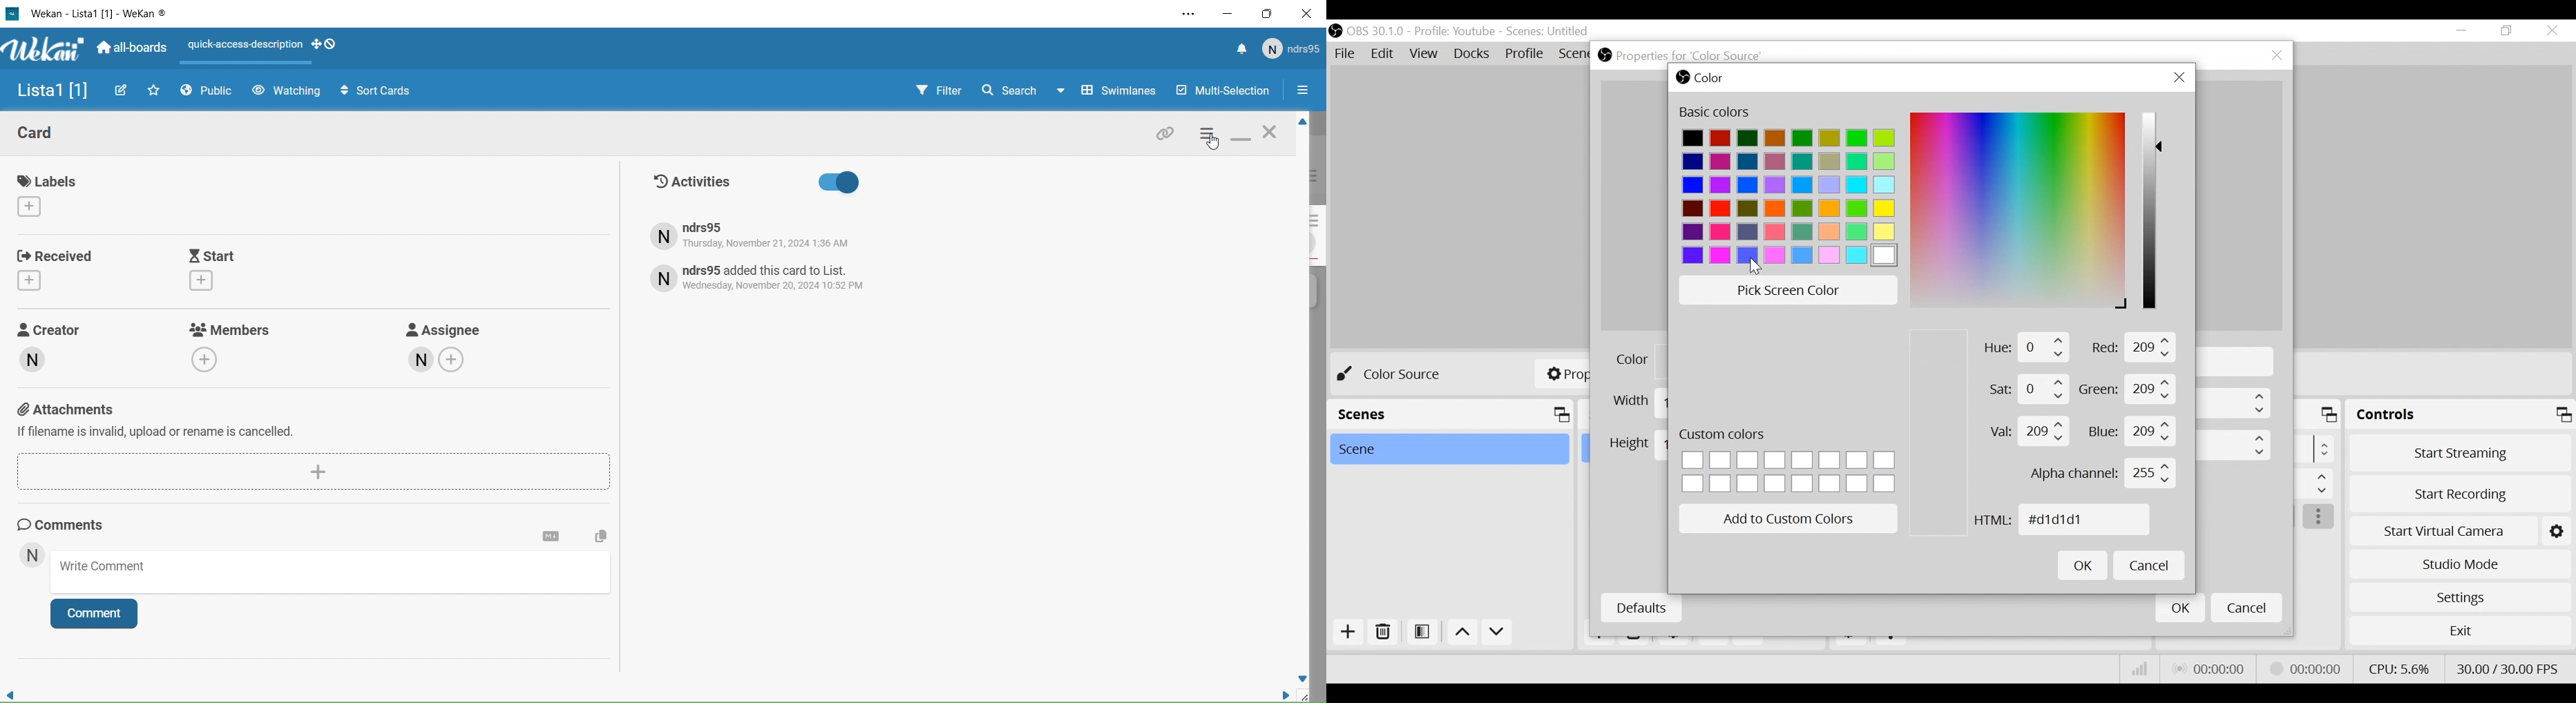  What do you see at coordinates (1454, 31) in the screenshot?
I see `Profile` at bounding box center [1454, 31].